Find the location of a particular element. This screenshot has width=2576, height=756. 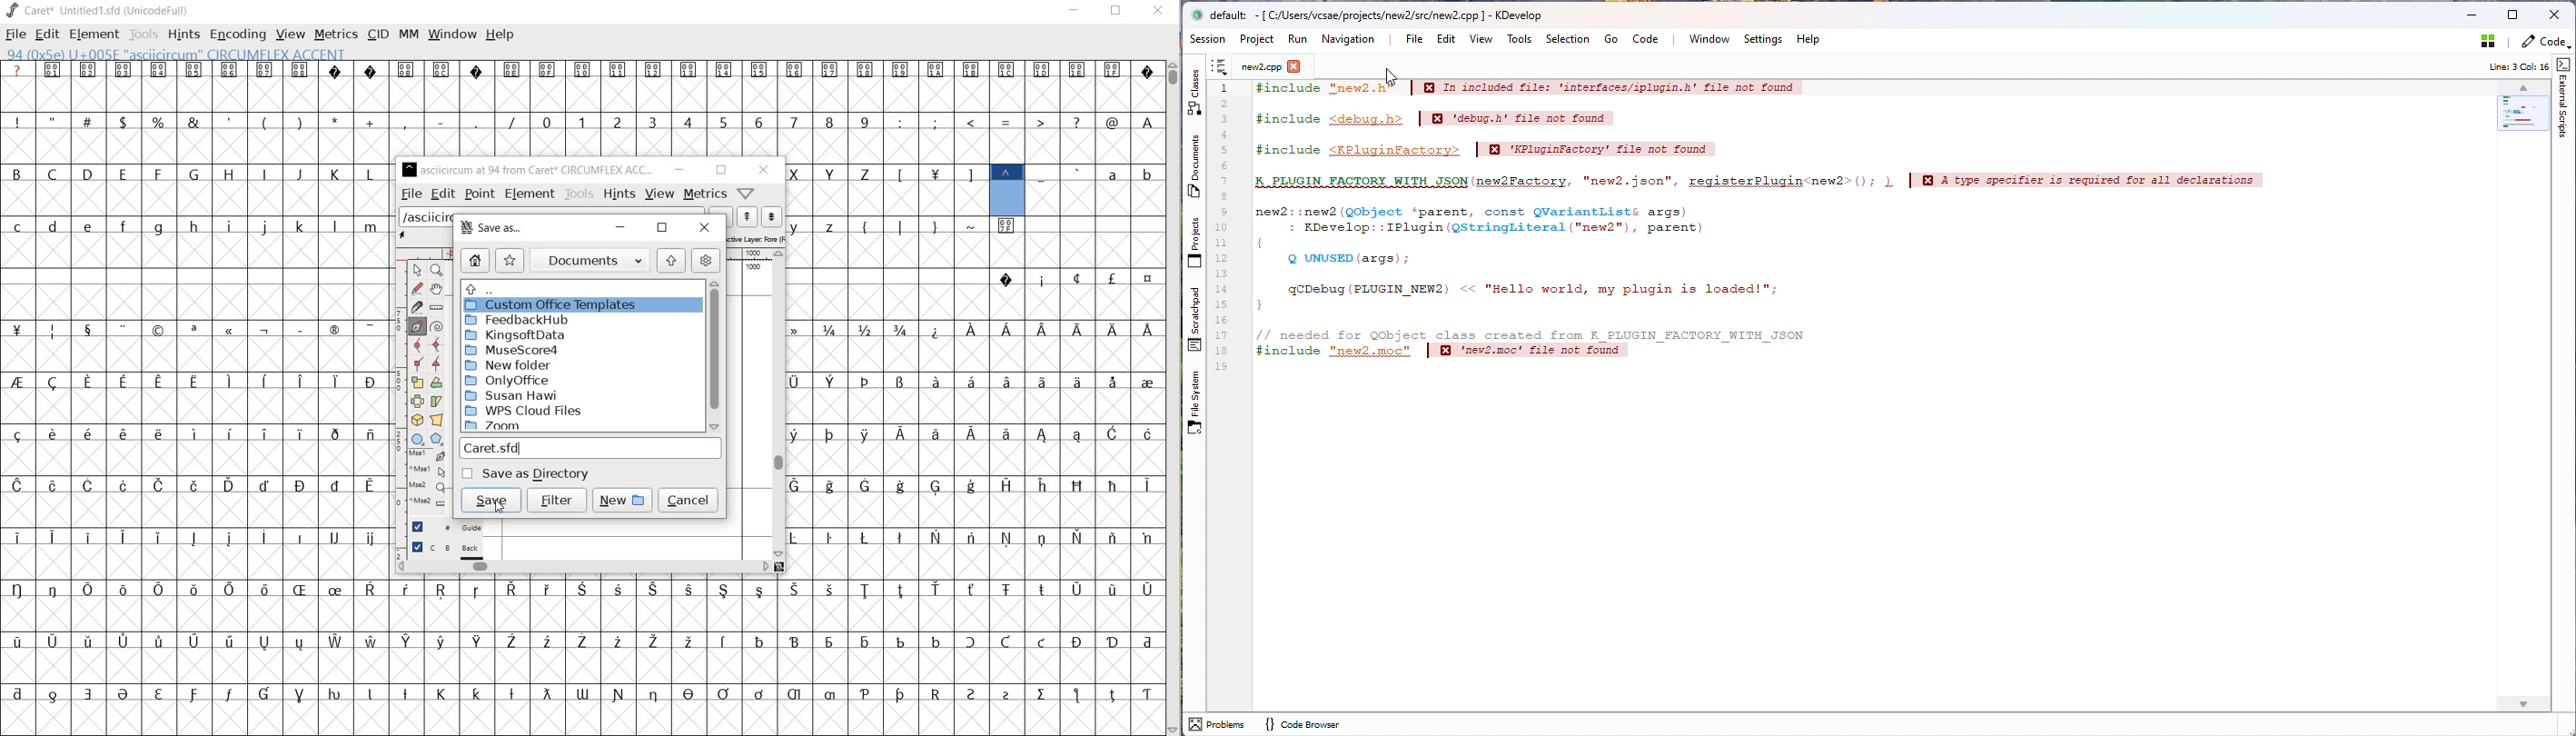

POINTER is located at coordinates (419, 271).